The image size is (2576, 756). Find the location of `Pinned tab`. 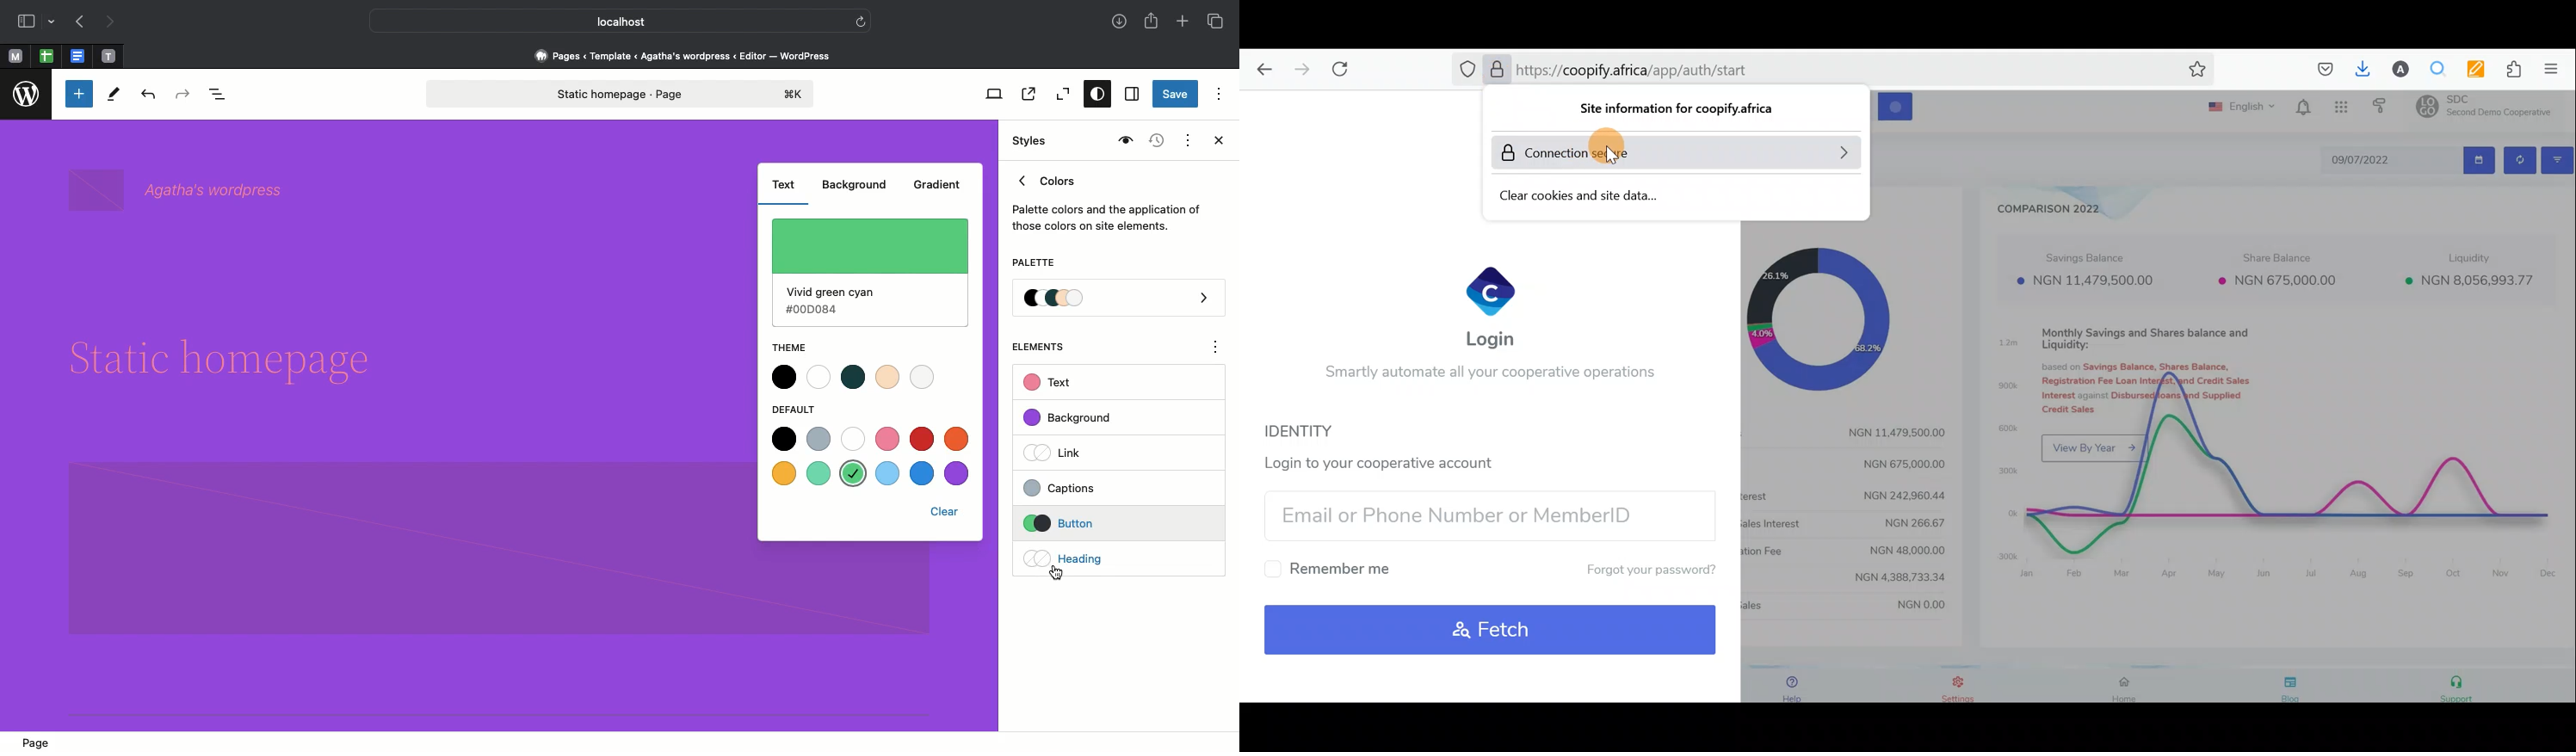

Pinned tab is located at coordinates (46, 57).